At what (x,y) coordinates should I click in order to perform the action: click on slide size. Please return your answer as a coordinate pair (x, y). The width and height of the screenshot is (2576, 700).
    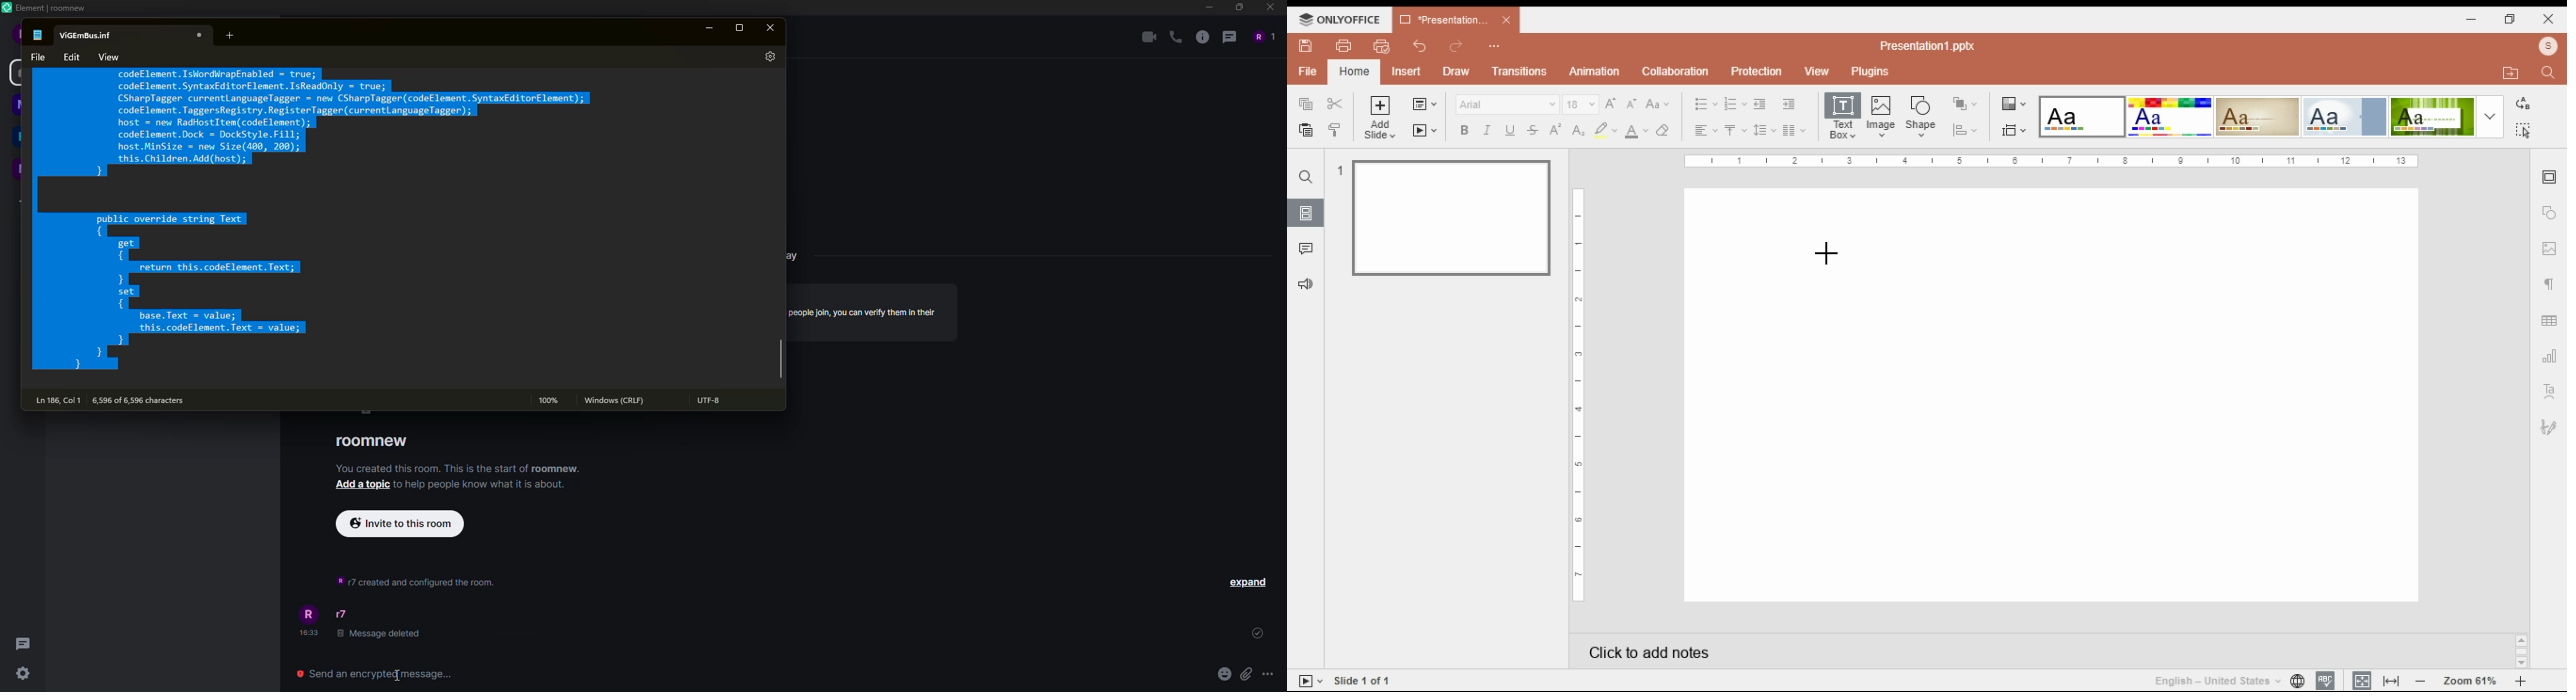
    Looking at the image, I should click on (2014, 131).